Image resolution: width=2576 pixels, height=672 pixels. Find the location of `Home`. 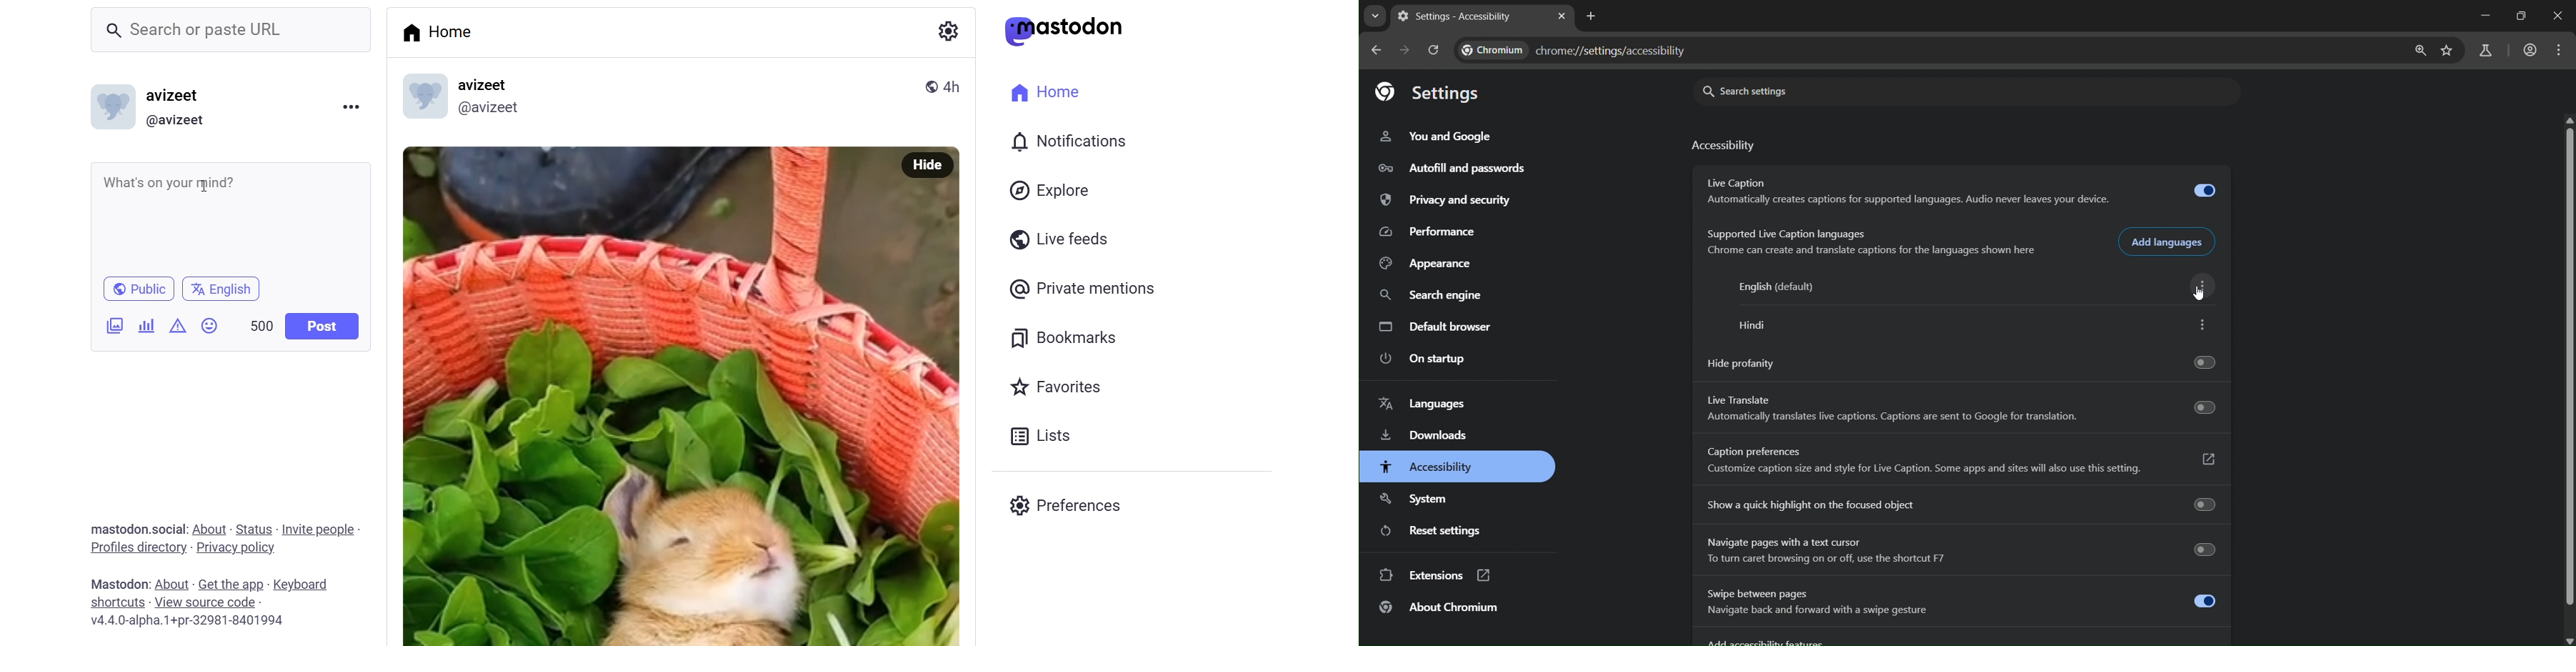

Home is located at coordinates (439, 33).